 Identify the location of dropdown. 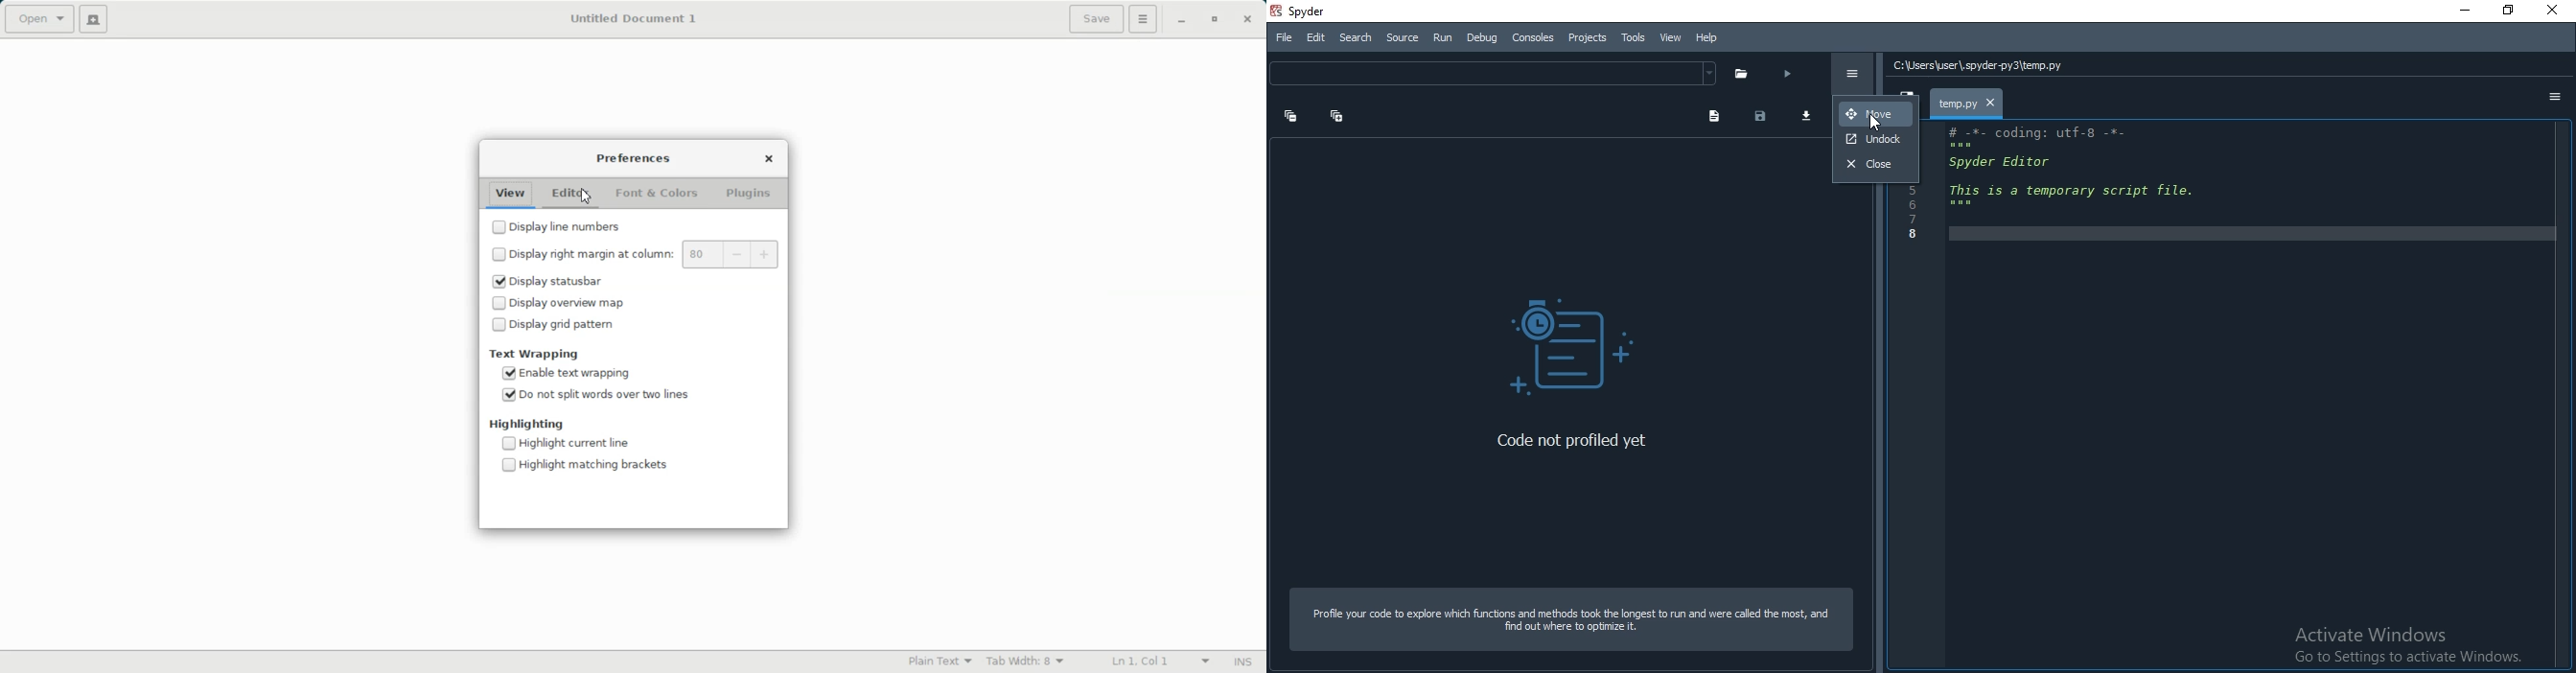
(1494, 73).